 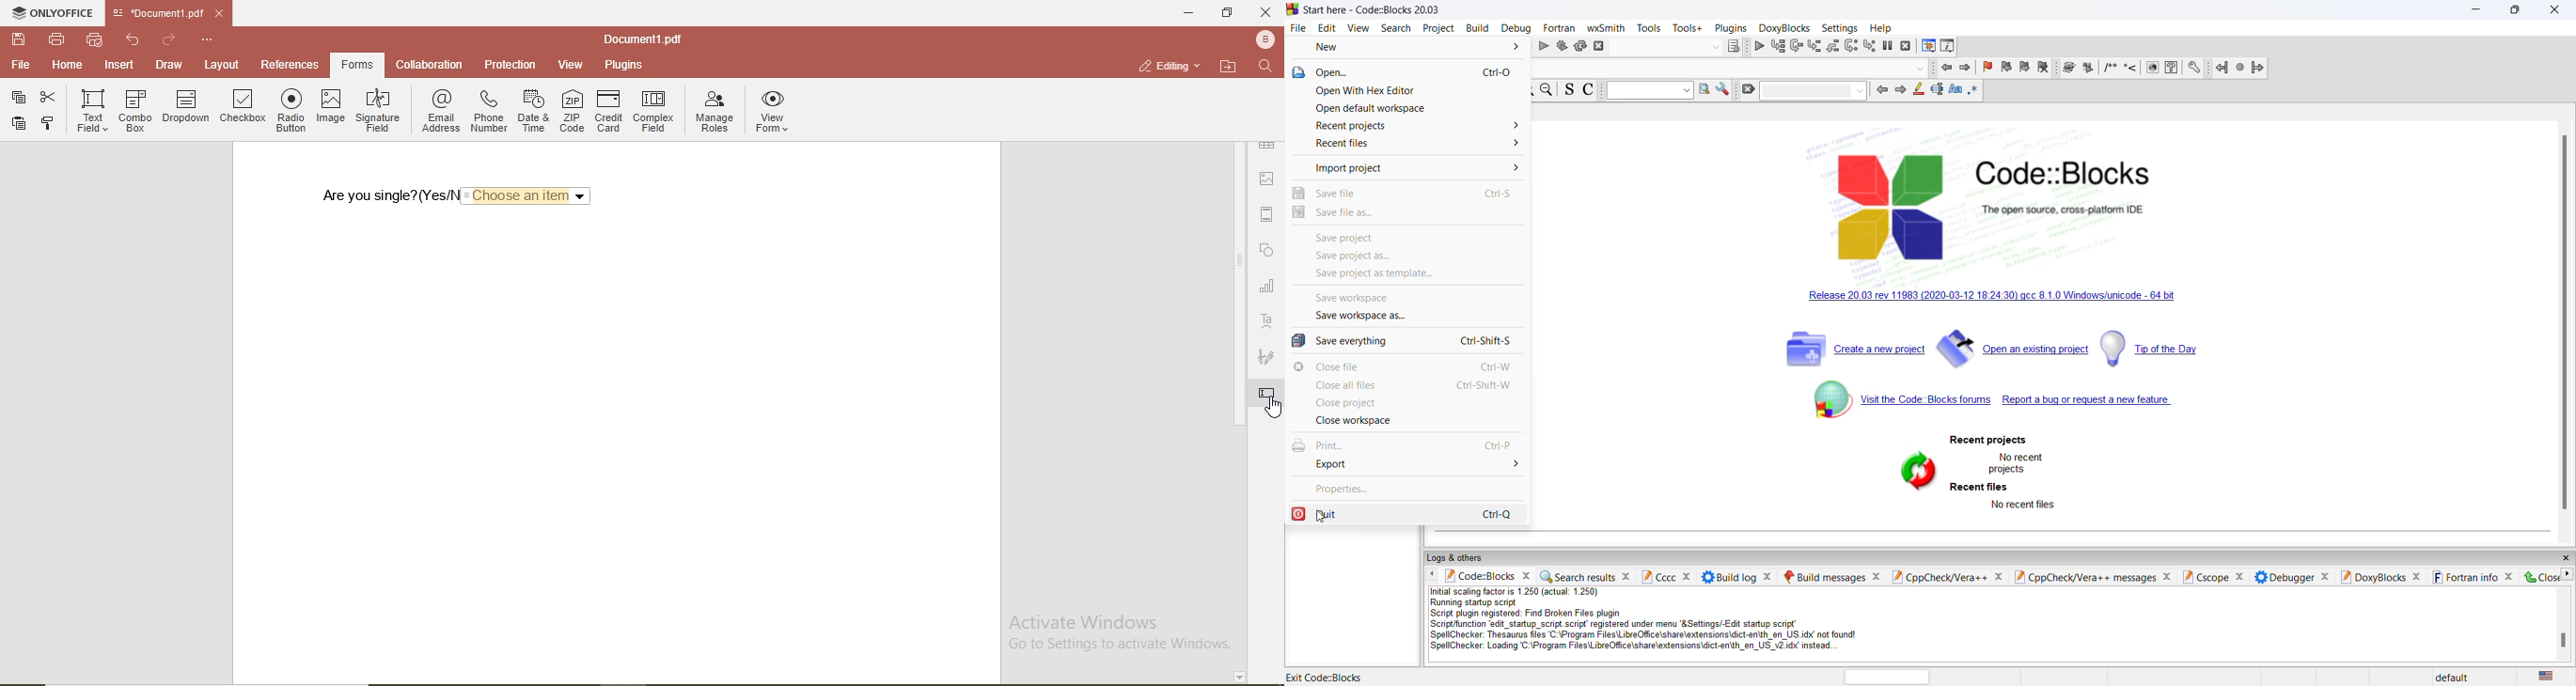 I want to click on redo, so click(x=169, y=40).